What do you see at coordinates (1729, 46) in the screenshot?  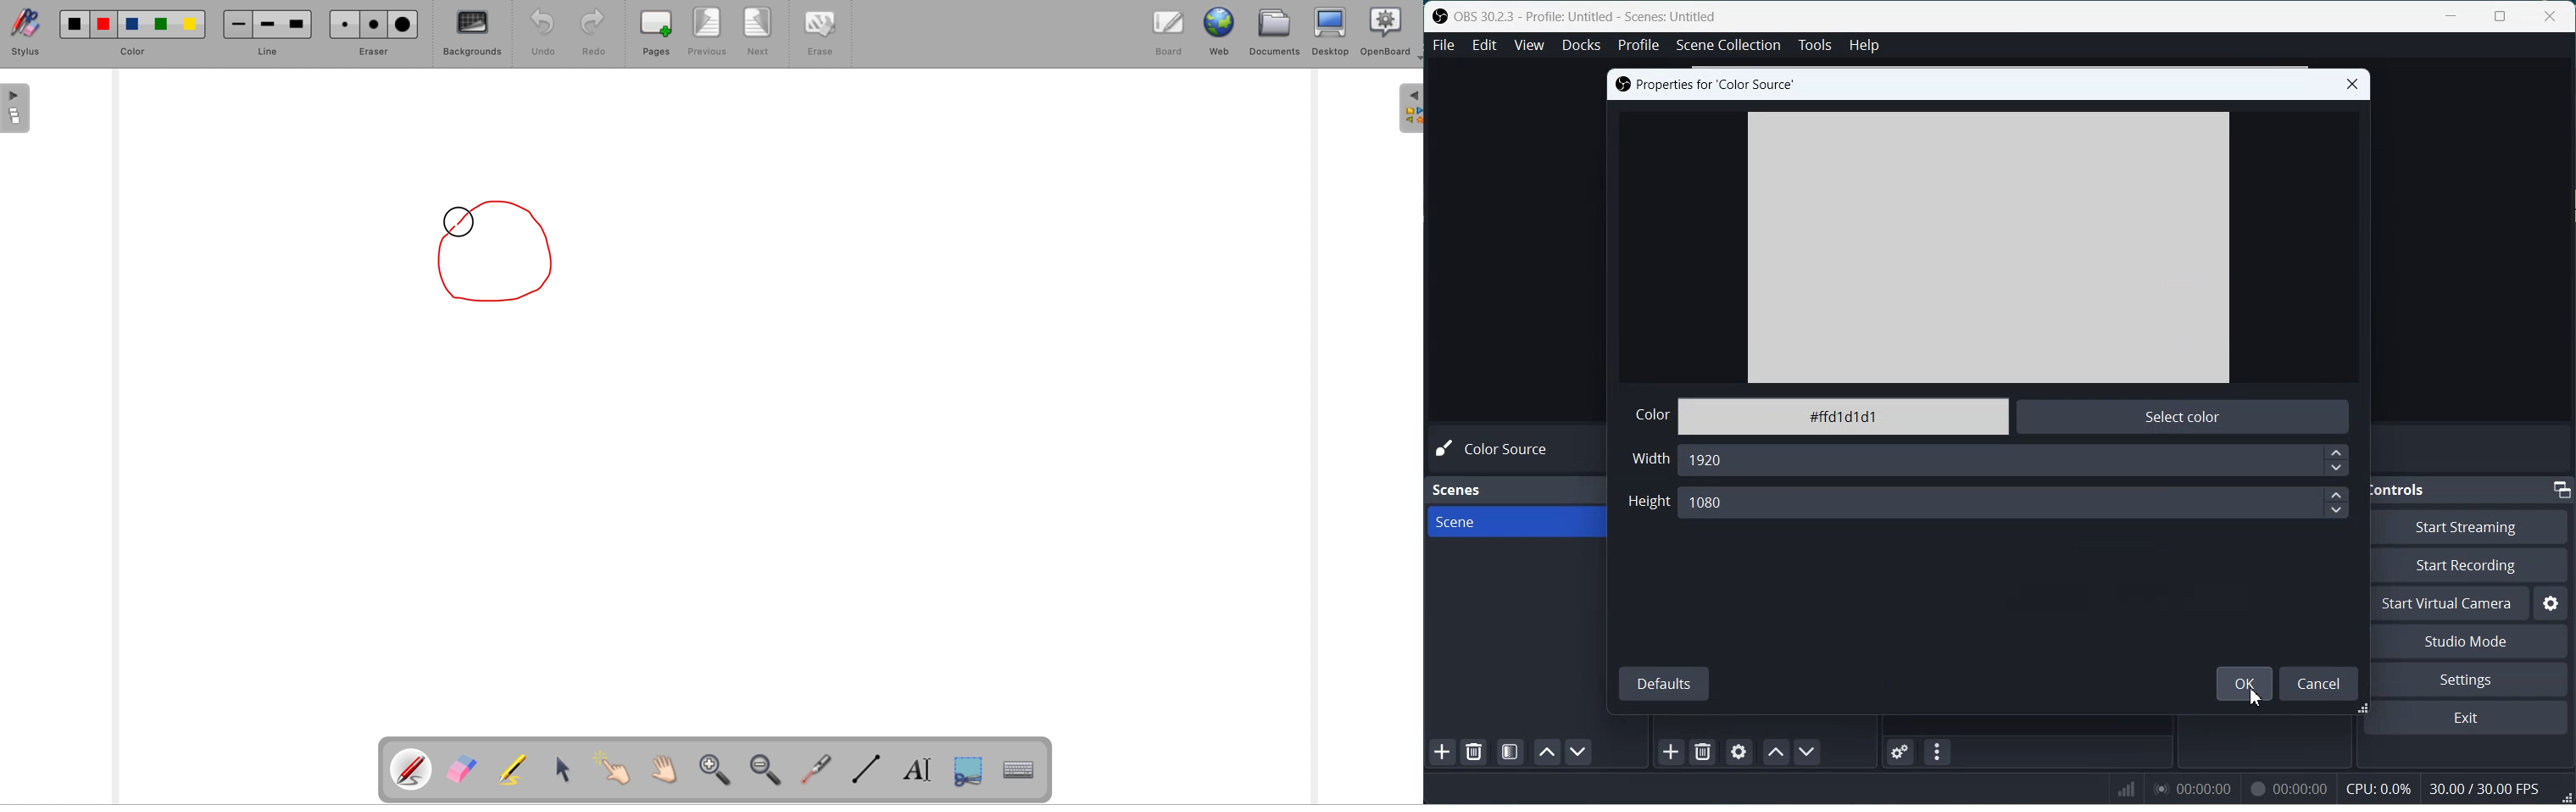 I see `Scene Collection` at bounding box center [1729, 46].